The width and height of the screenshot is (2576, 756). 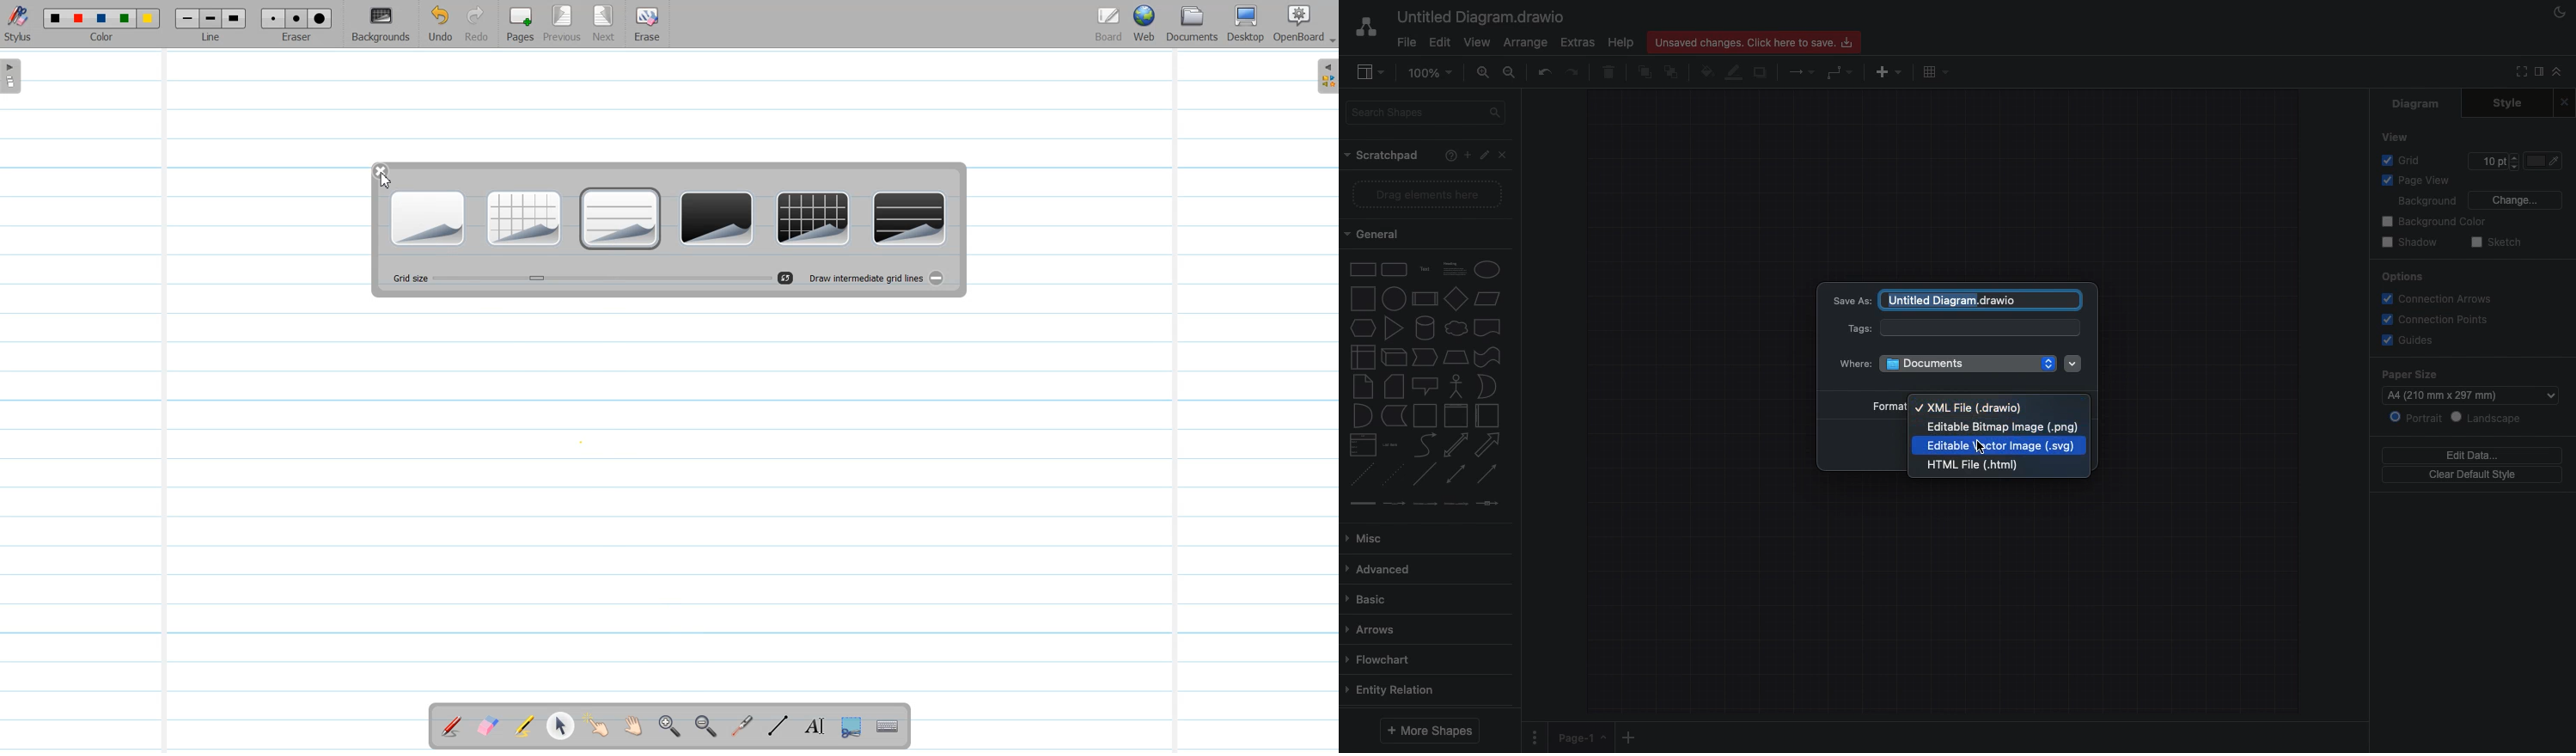 What do you see at coordinates (1961, 330) in the screenshot?
I see `Tags` at bounding box center [1961, 330].